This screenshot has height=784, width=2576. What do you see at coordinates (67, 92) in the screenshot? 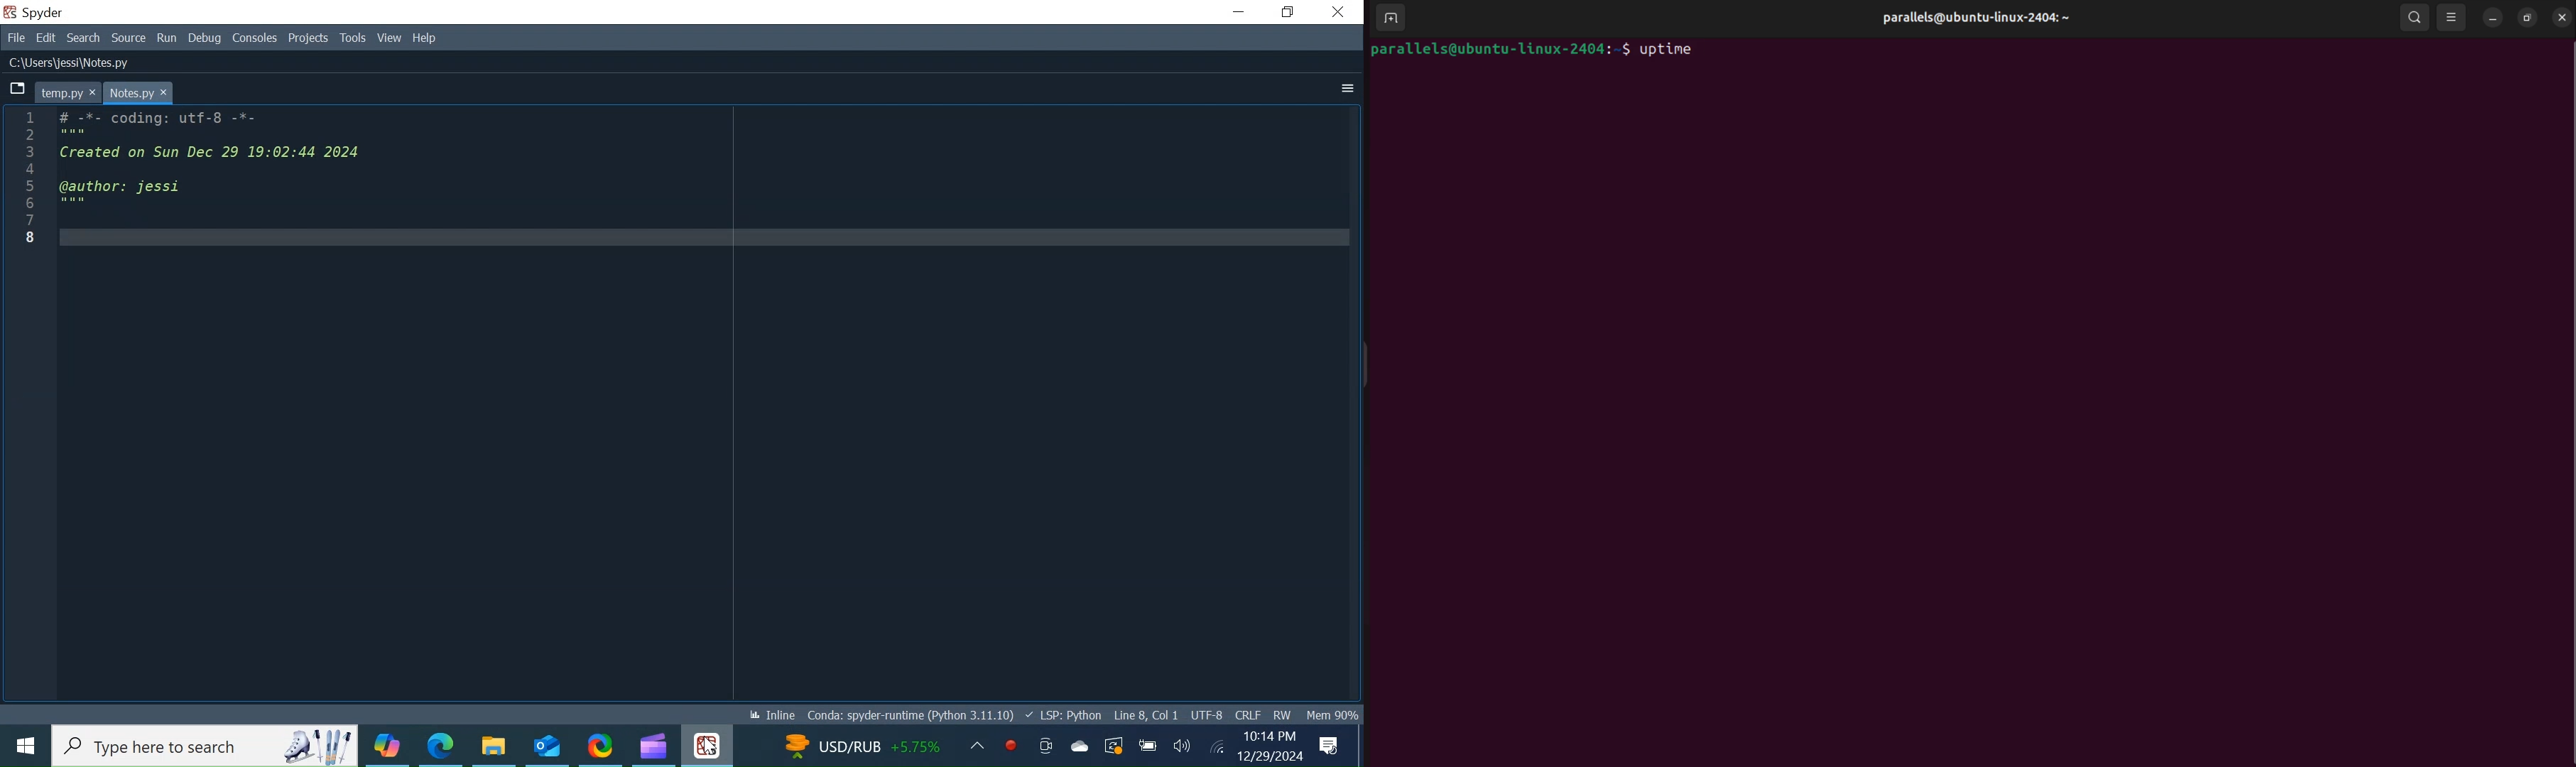
I see `temp.py` at bounding box center [67, 92].